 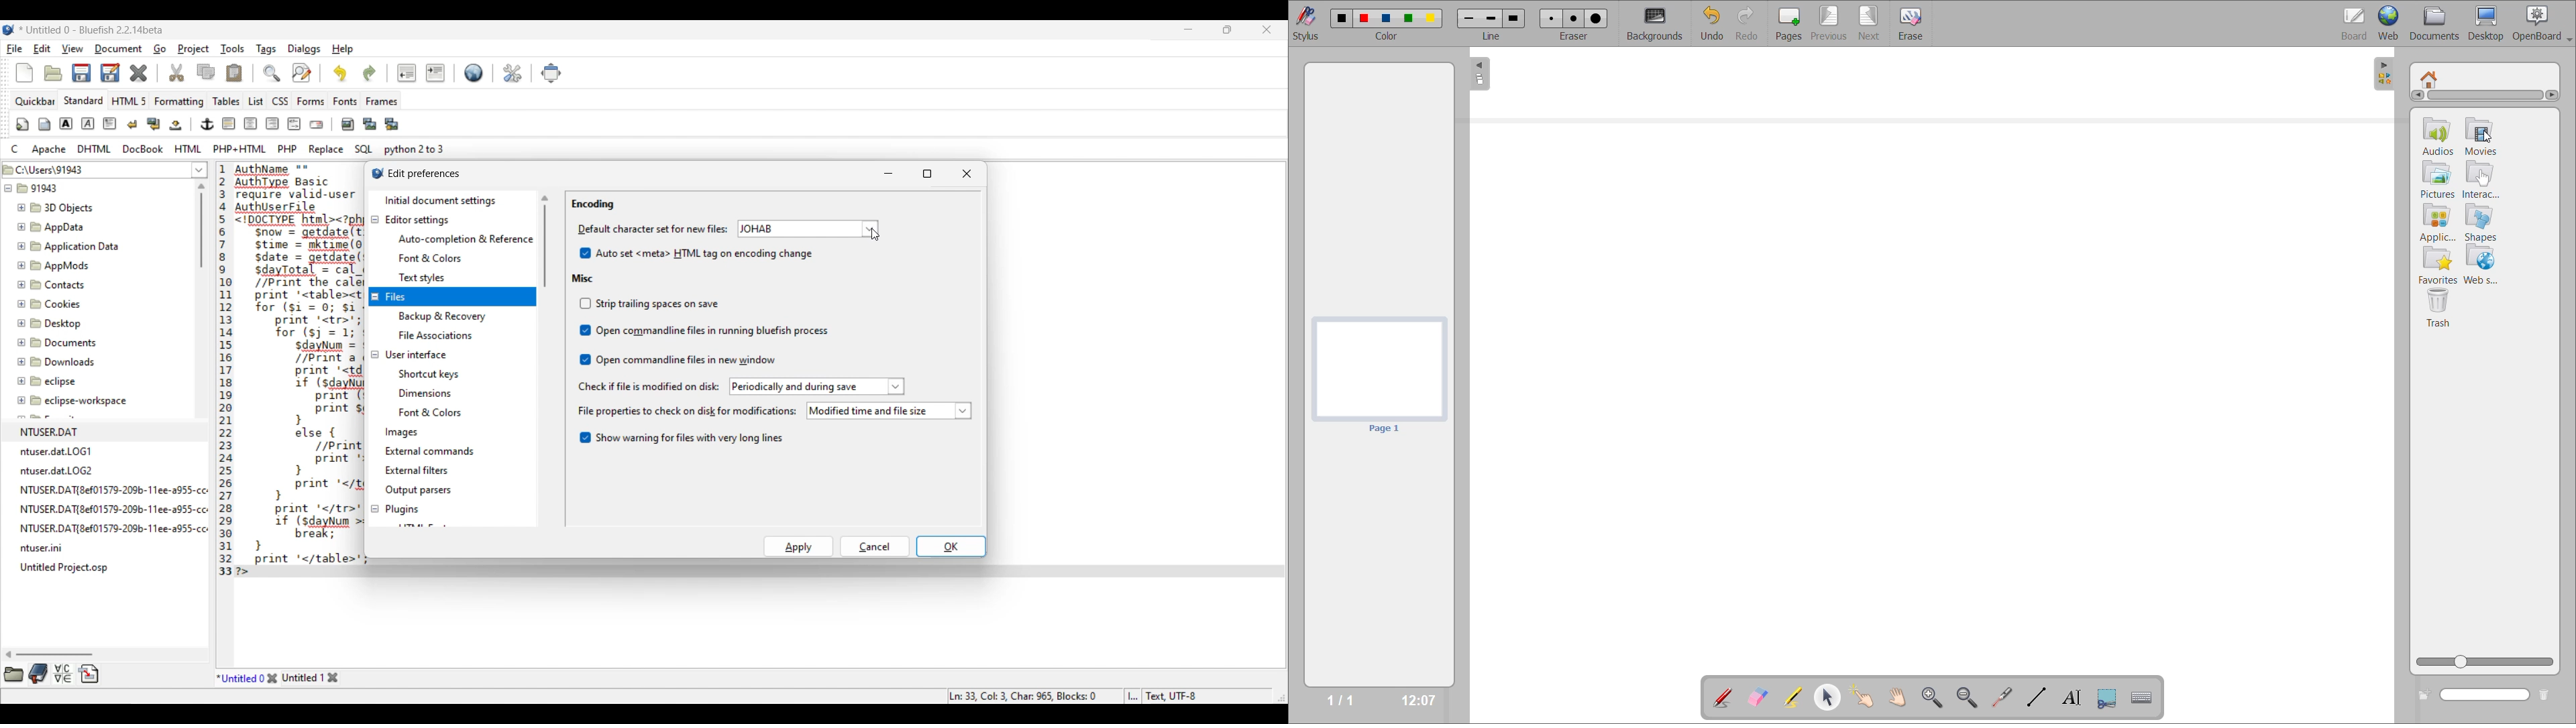 What do you see at coordinates (287, 72) in the screenshot?
I see `Search and replace` at bounding box center [287, 72].